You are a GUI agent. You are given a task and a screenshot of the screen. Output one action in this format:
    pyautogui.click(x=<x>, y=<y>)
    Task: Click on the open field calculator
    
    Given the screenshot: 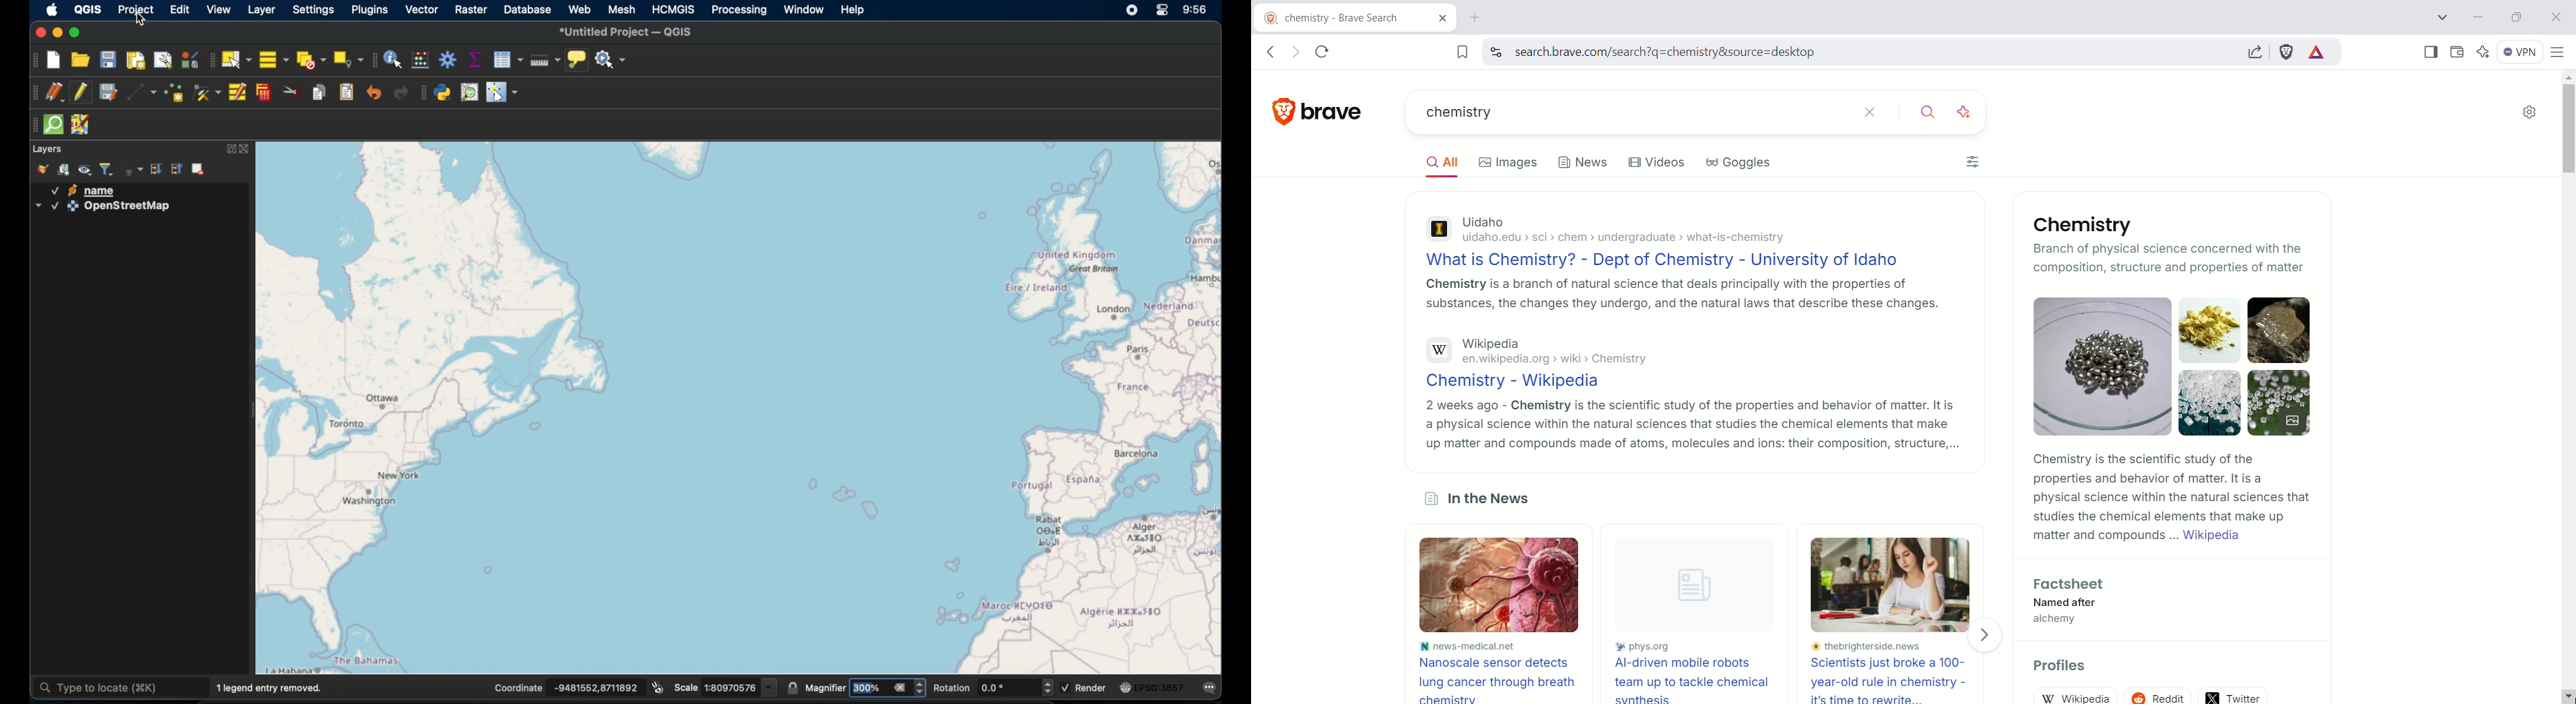 What is the action you would take?
    pyautogui.click(x=420, y=60)
    